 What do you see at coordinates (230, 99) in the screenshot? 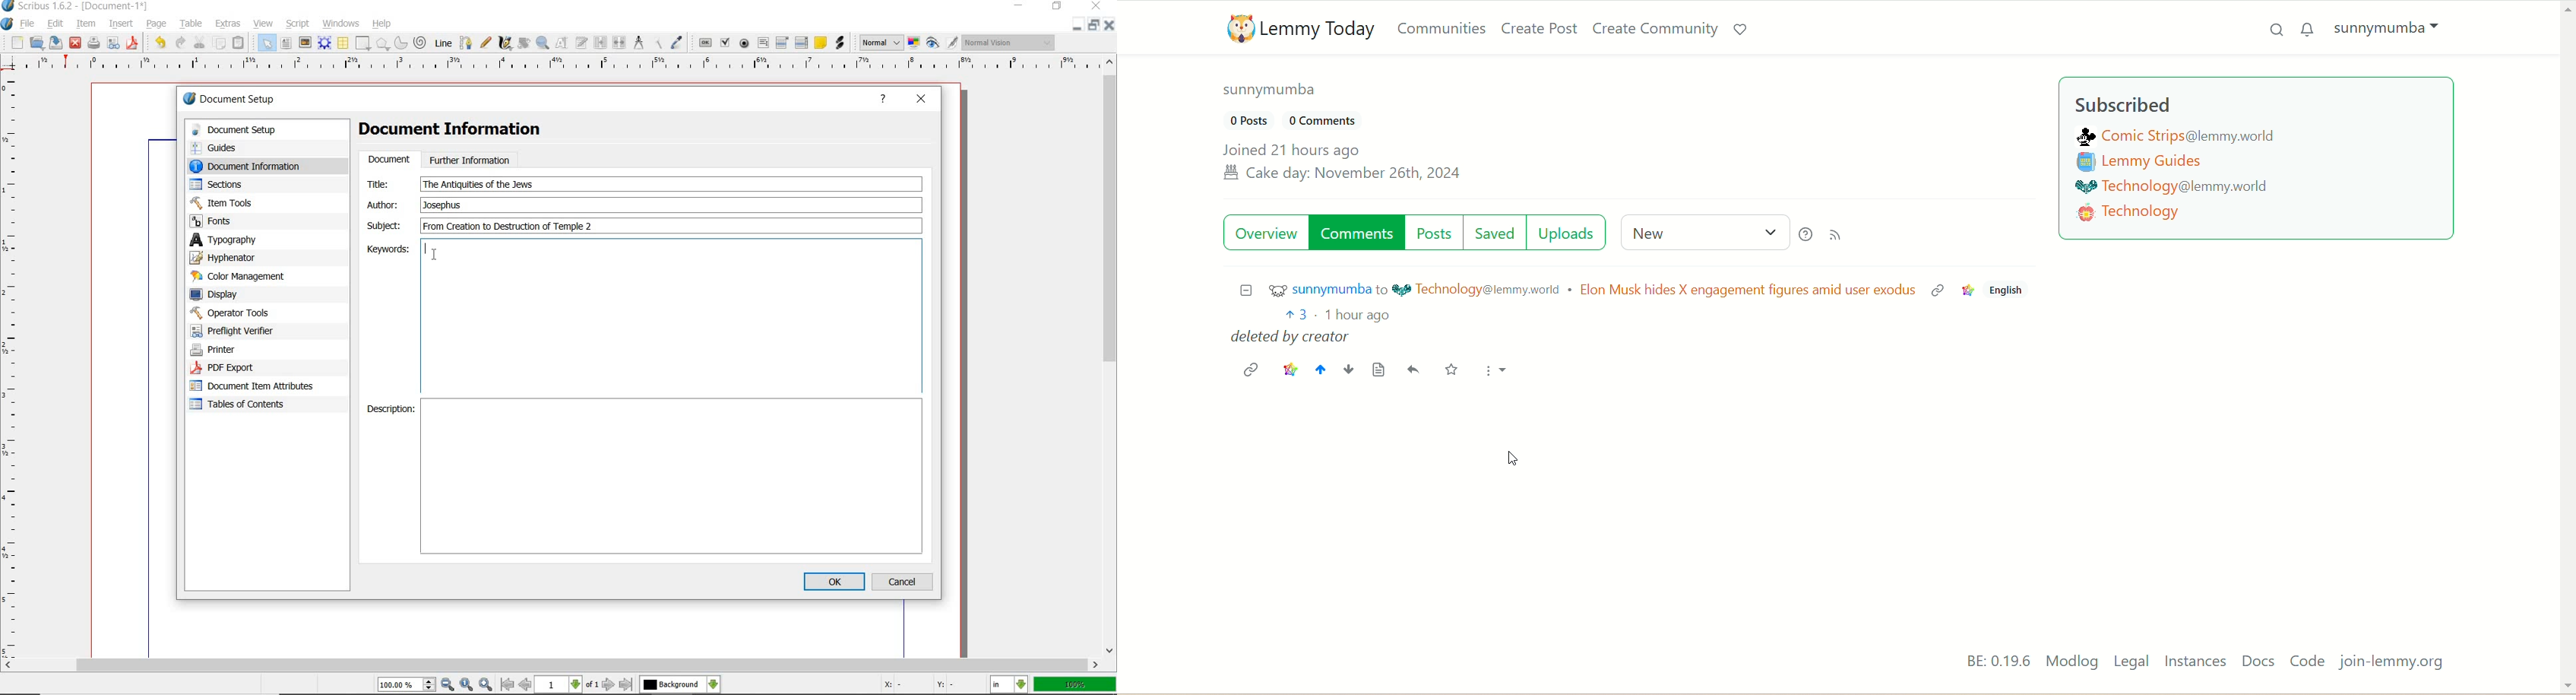
I see `document setup` at bounding box center [230, 99].